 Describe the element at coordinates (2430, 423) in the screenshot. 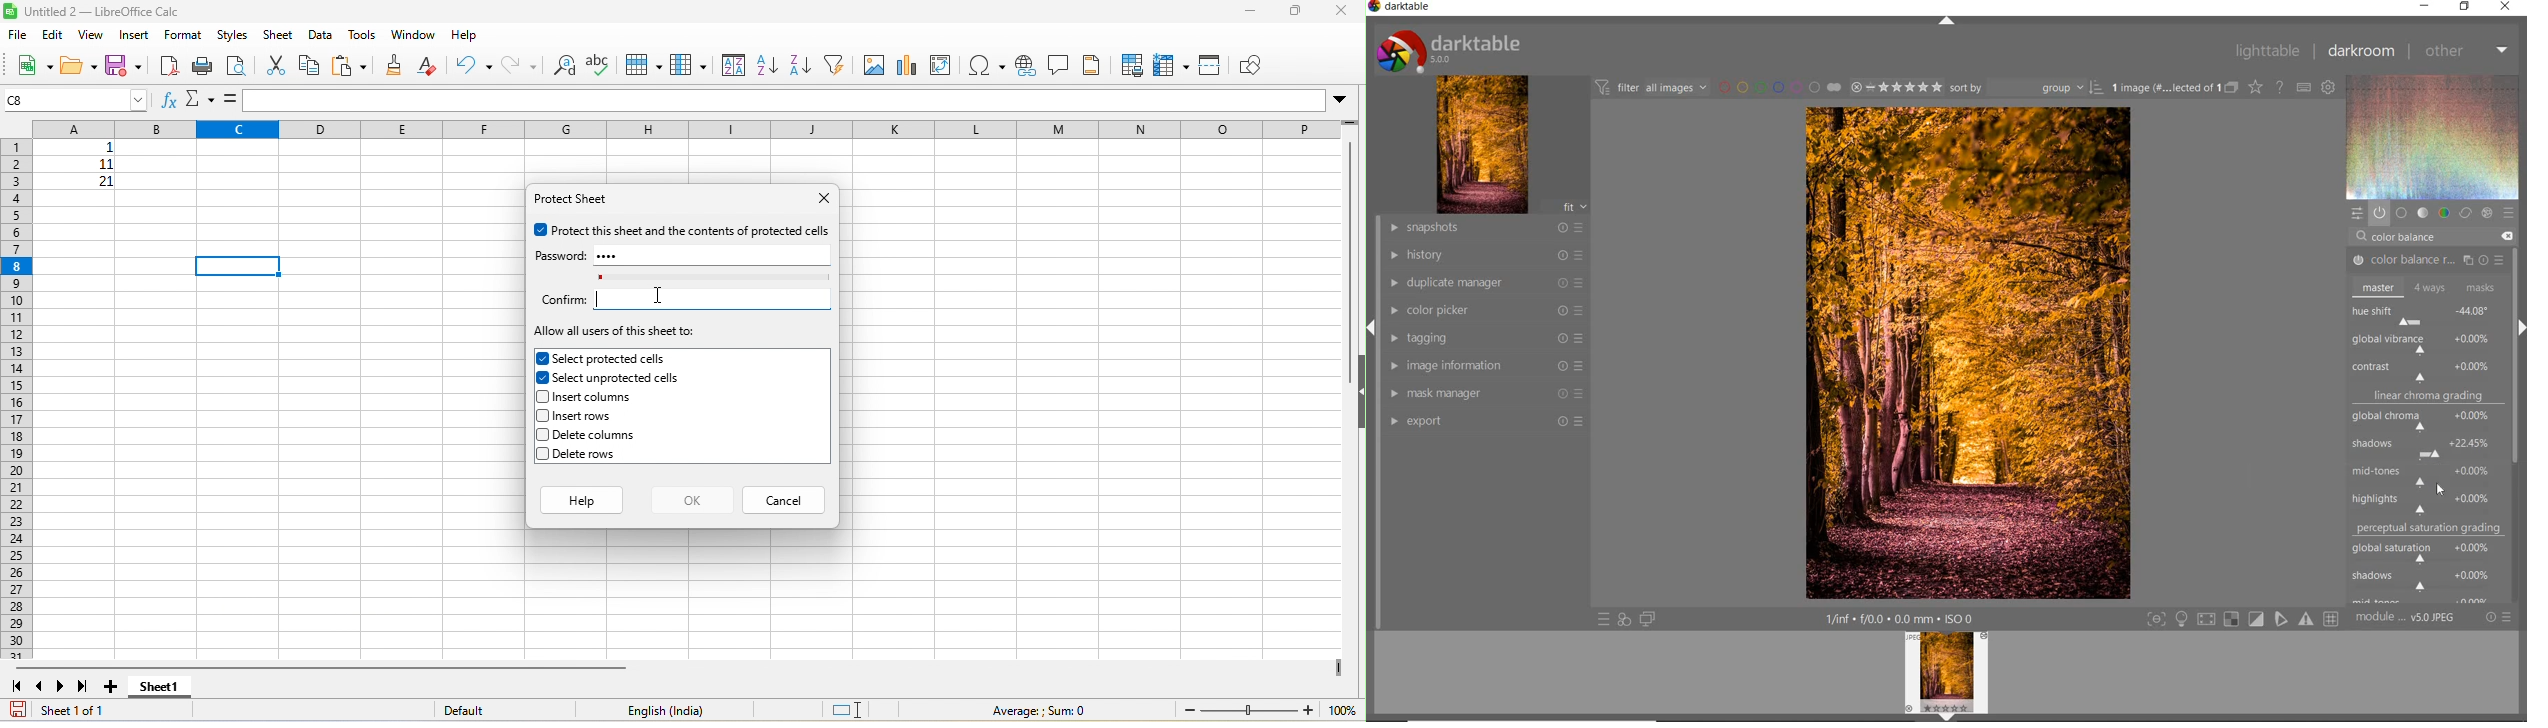

I see `global chroma` at that location.